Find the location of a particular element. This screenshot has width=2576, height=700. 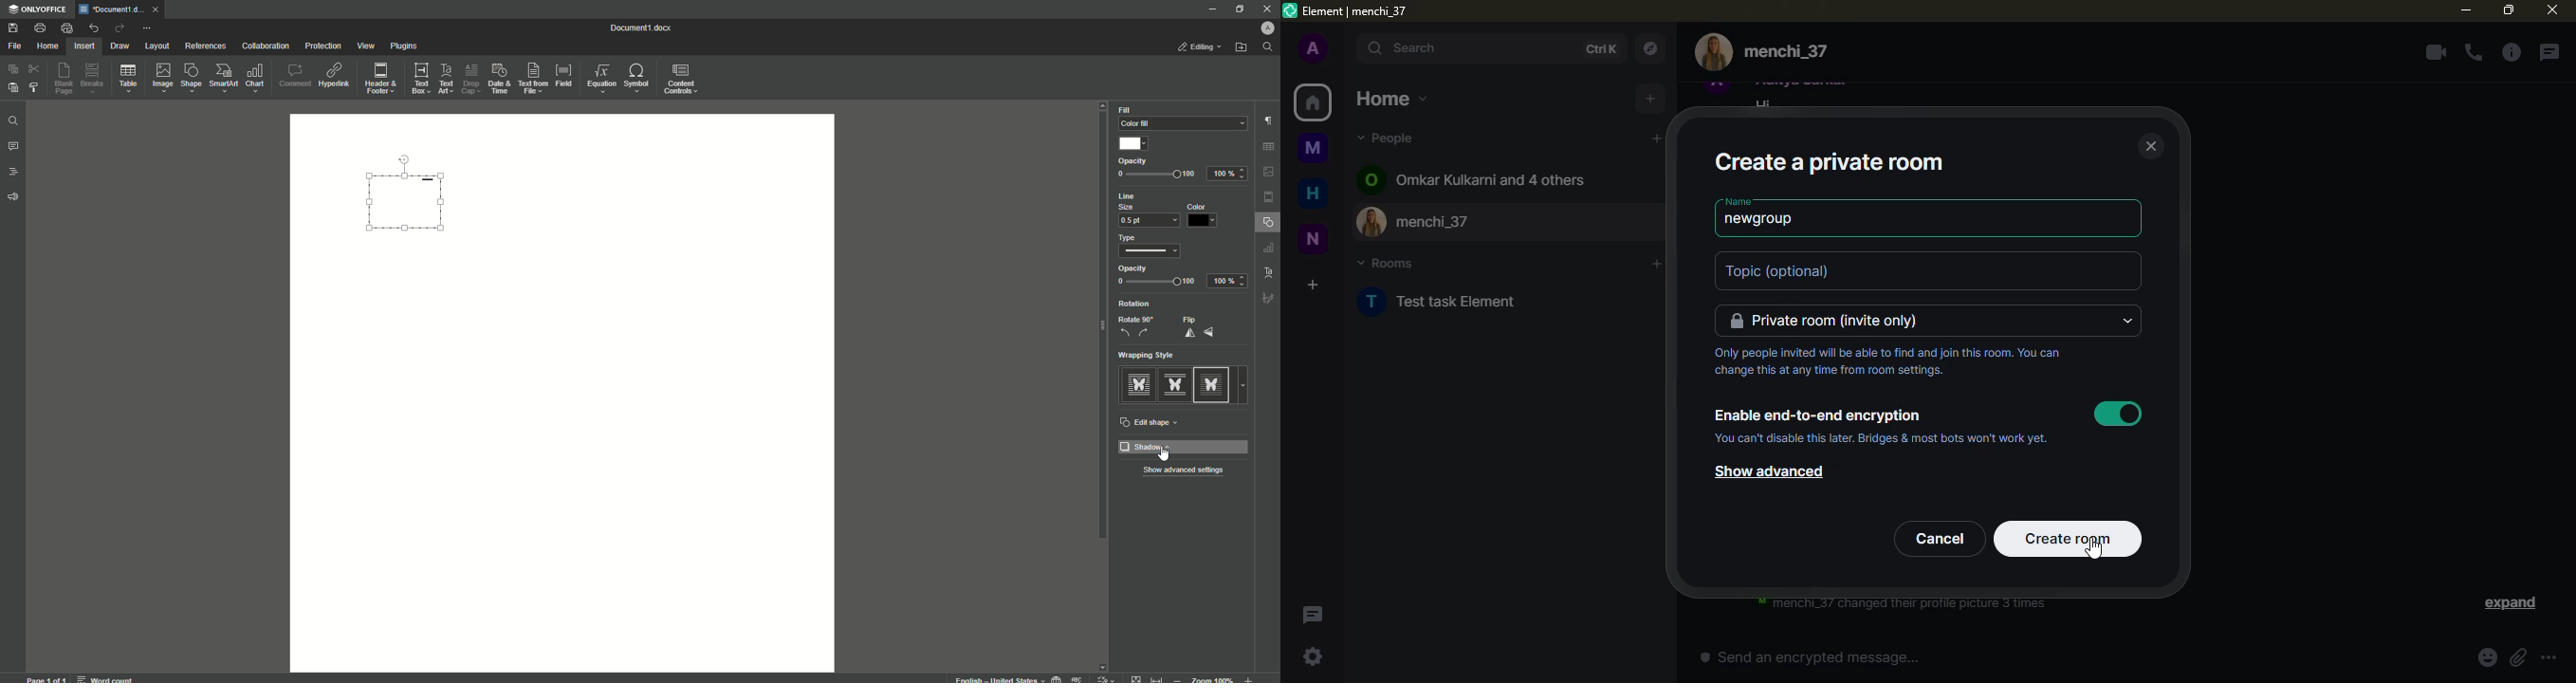

Hyperlink is located at coordinates (335, 75).